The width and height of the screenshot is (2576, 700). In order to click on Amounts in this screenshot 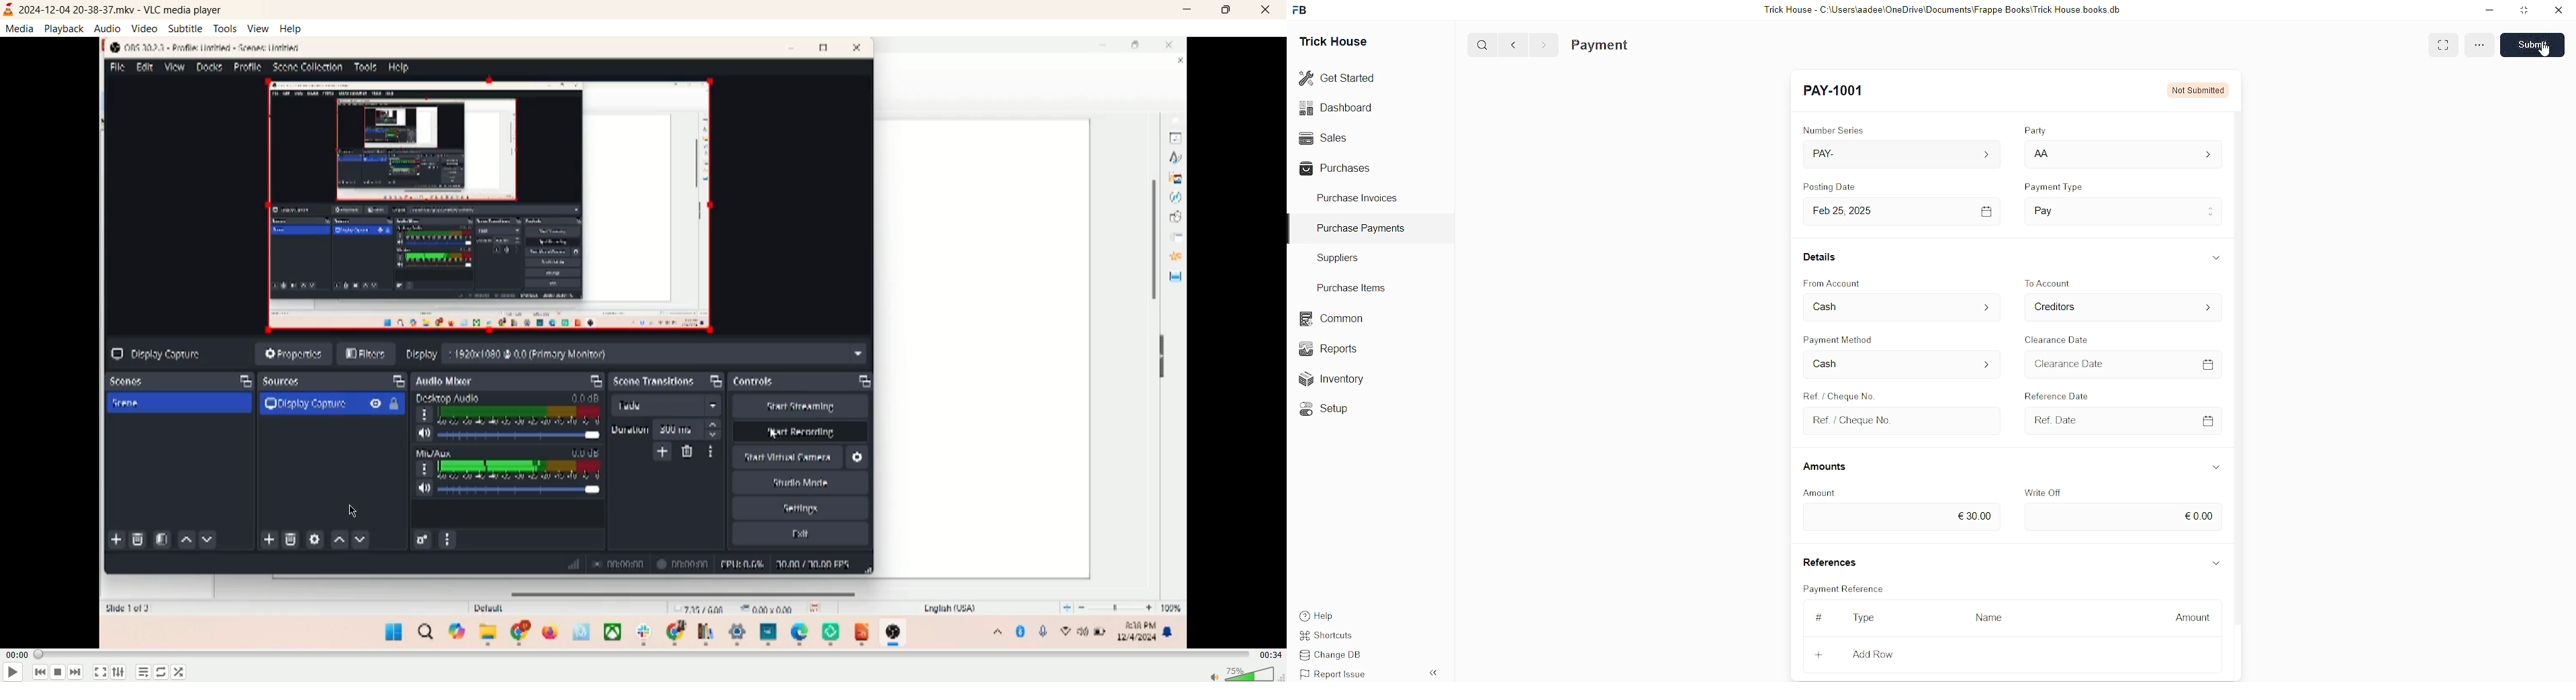, I will do `click(1833, 467)`.